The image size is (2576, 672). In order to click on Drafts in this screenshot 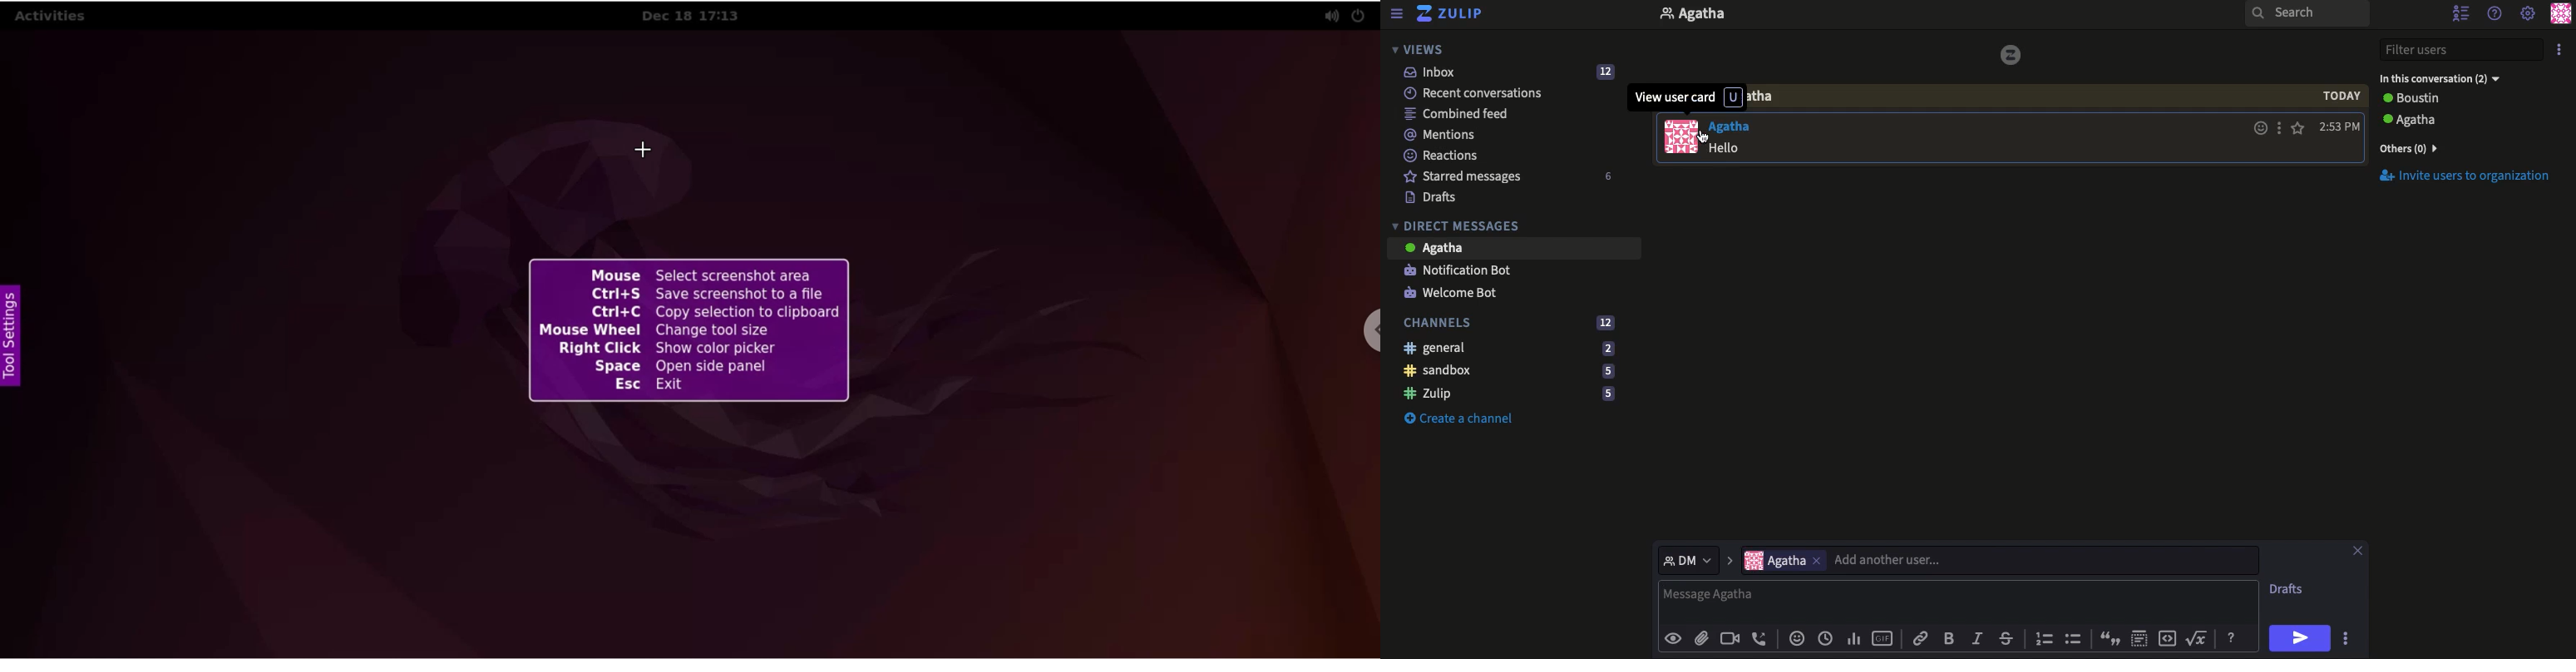, I will do `click(1437, 197)`.